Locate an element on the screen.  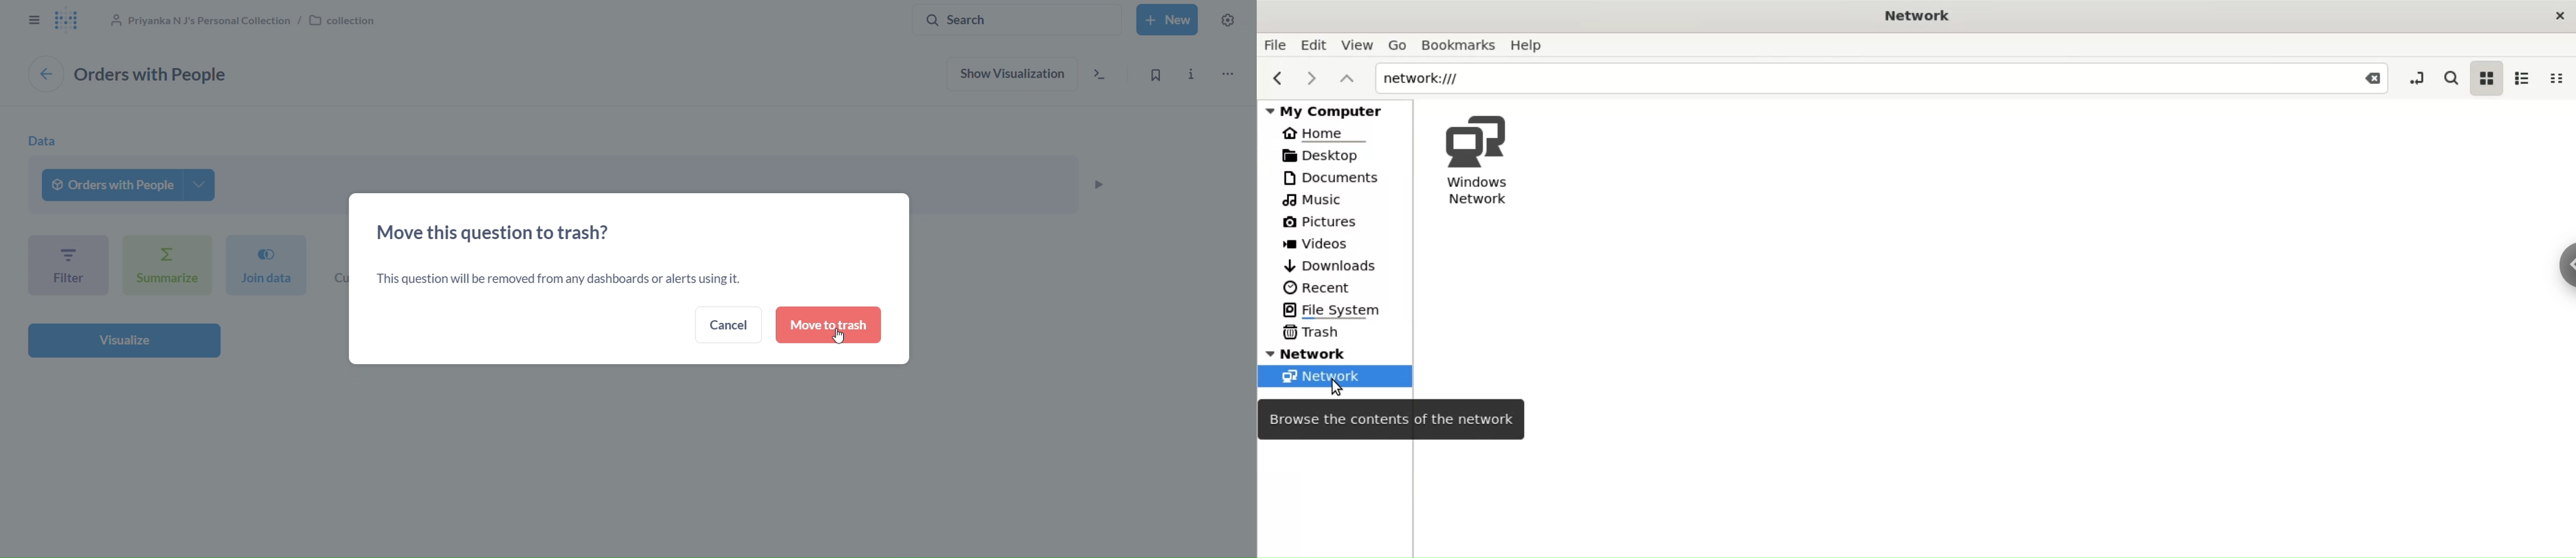
move to trash is located at coordinates (828, 326).